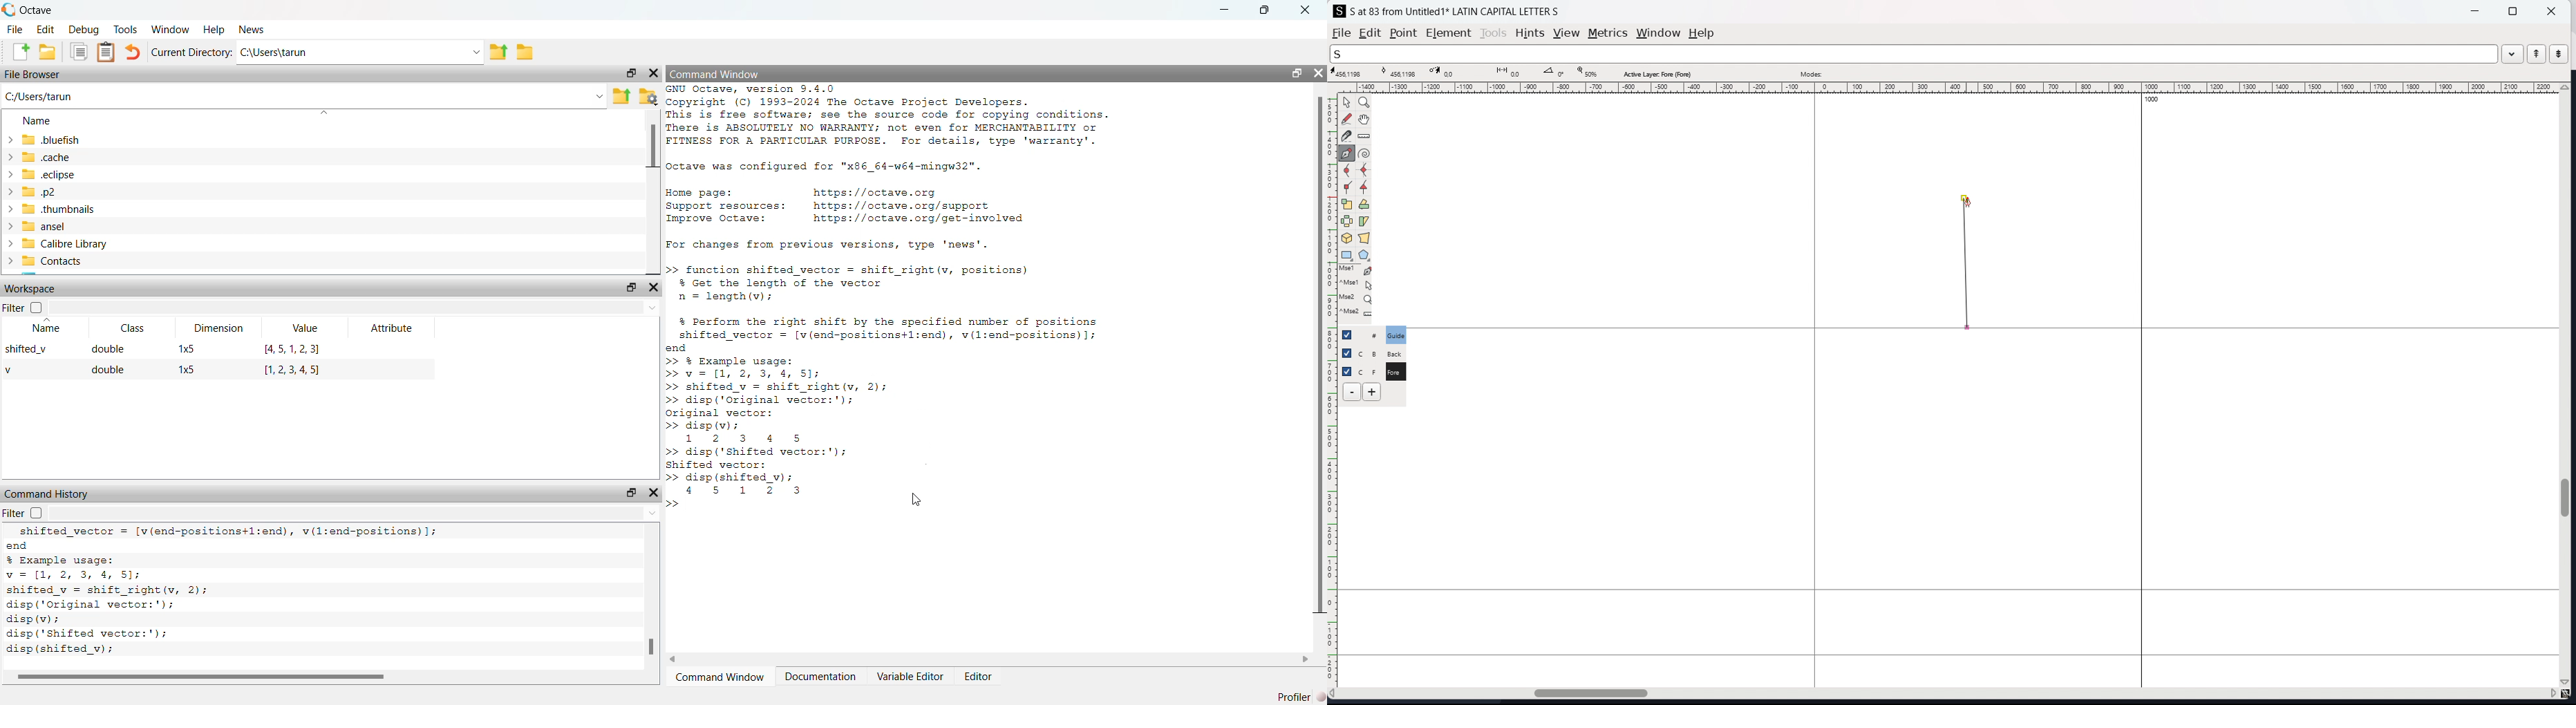 The width and height of the screenshot is (2576, 728). Describe the element at coordinates (39, 121) in the screenshot. I see `name` at that location.